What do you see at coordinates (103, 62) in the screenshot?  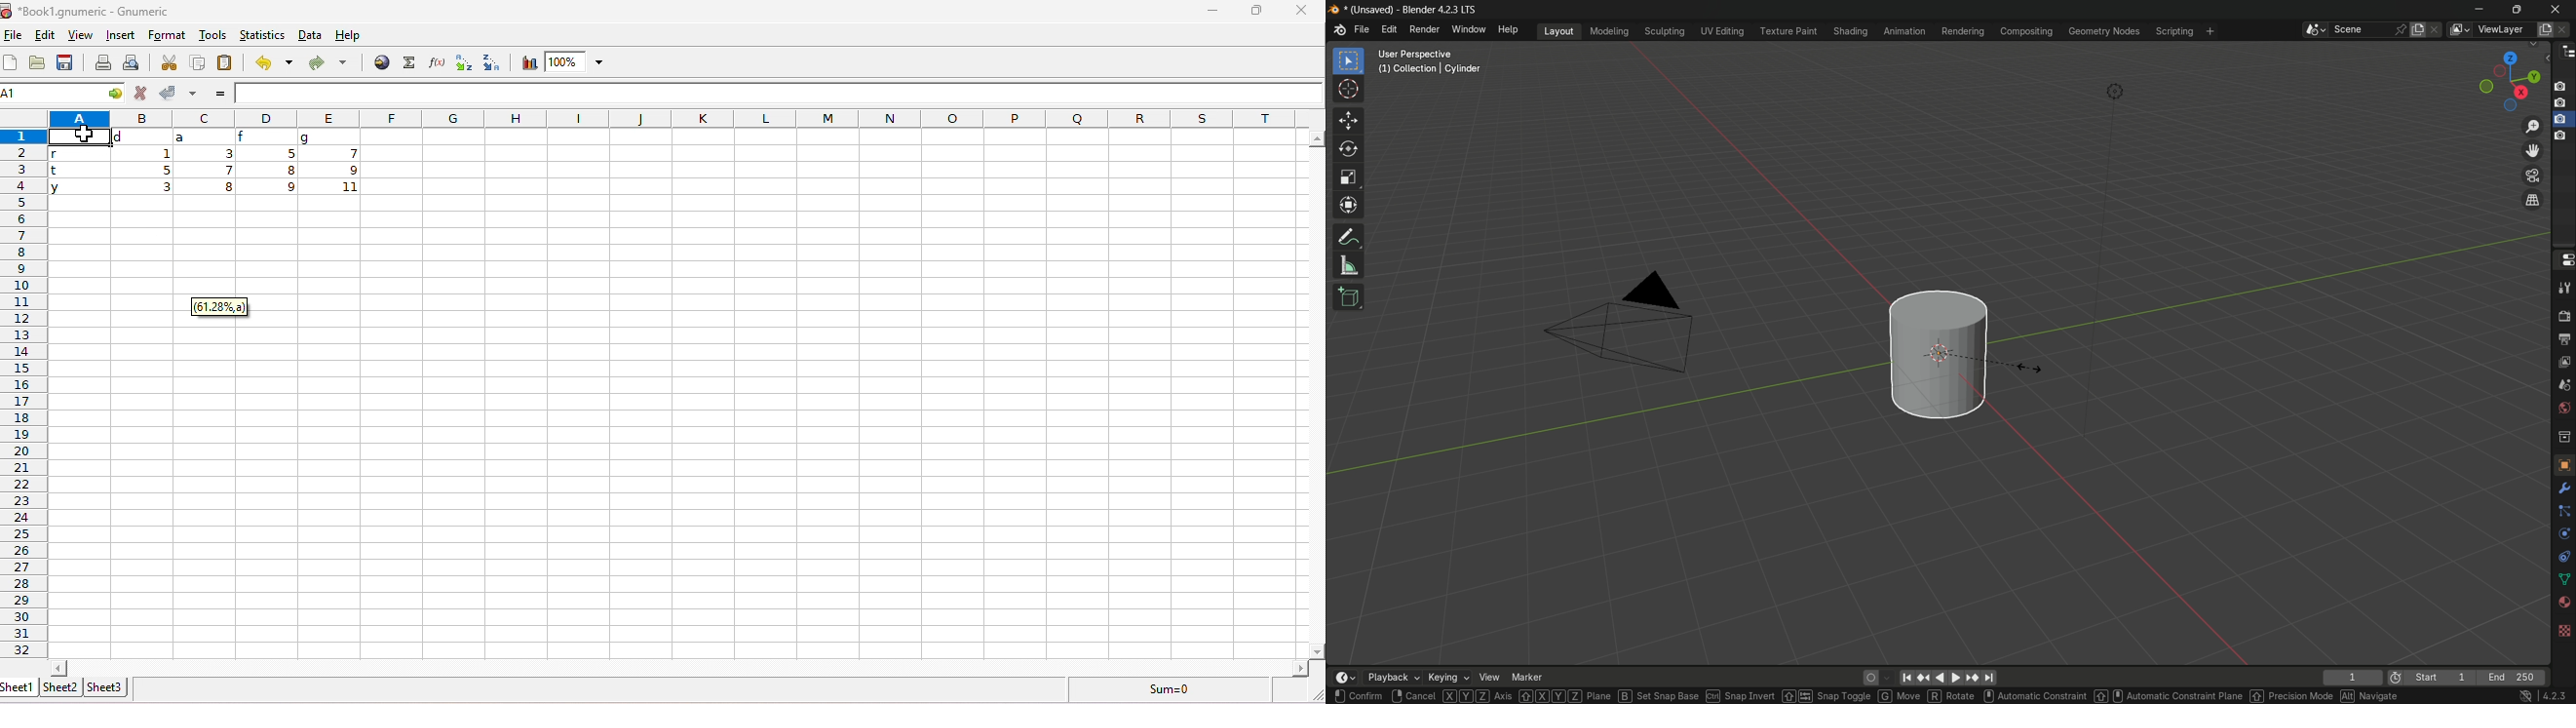 I see `print` at bounding box center [103, 62].